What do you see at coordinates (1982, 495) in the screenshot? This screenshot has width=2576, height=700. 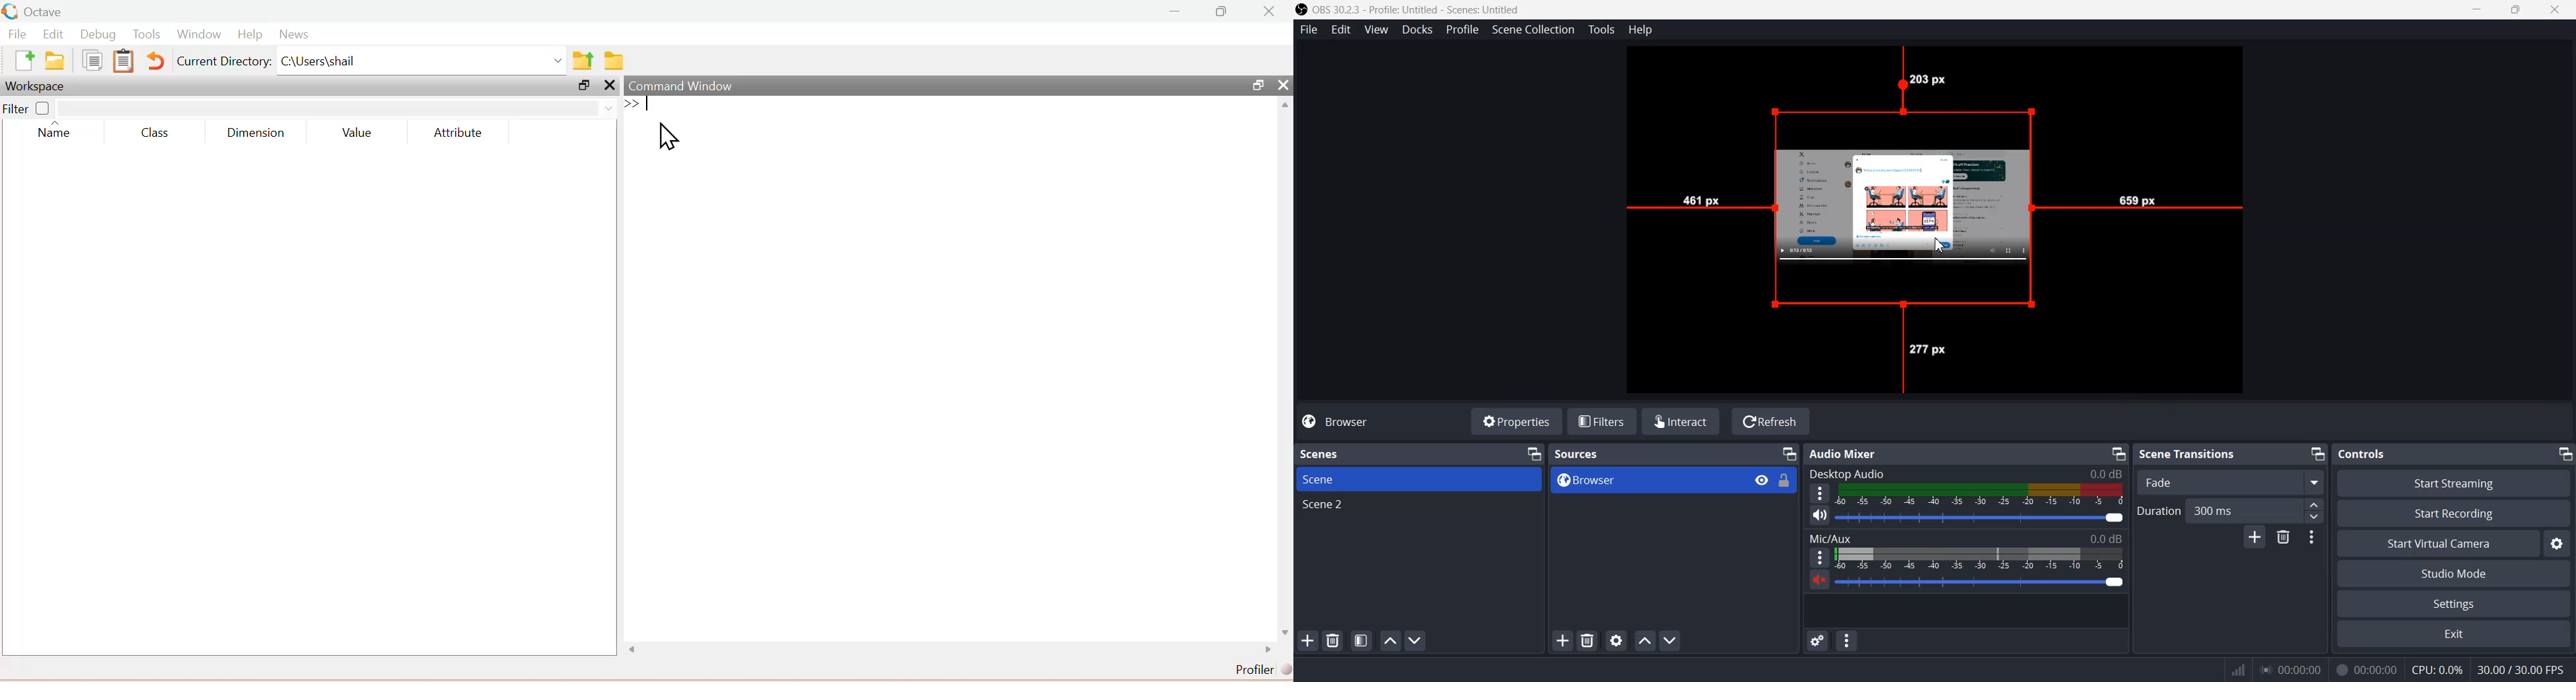 I see `Volume level Indicator` at bounding box center [1982, 495].